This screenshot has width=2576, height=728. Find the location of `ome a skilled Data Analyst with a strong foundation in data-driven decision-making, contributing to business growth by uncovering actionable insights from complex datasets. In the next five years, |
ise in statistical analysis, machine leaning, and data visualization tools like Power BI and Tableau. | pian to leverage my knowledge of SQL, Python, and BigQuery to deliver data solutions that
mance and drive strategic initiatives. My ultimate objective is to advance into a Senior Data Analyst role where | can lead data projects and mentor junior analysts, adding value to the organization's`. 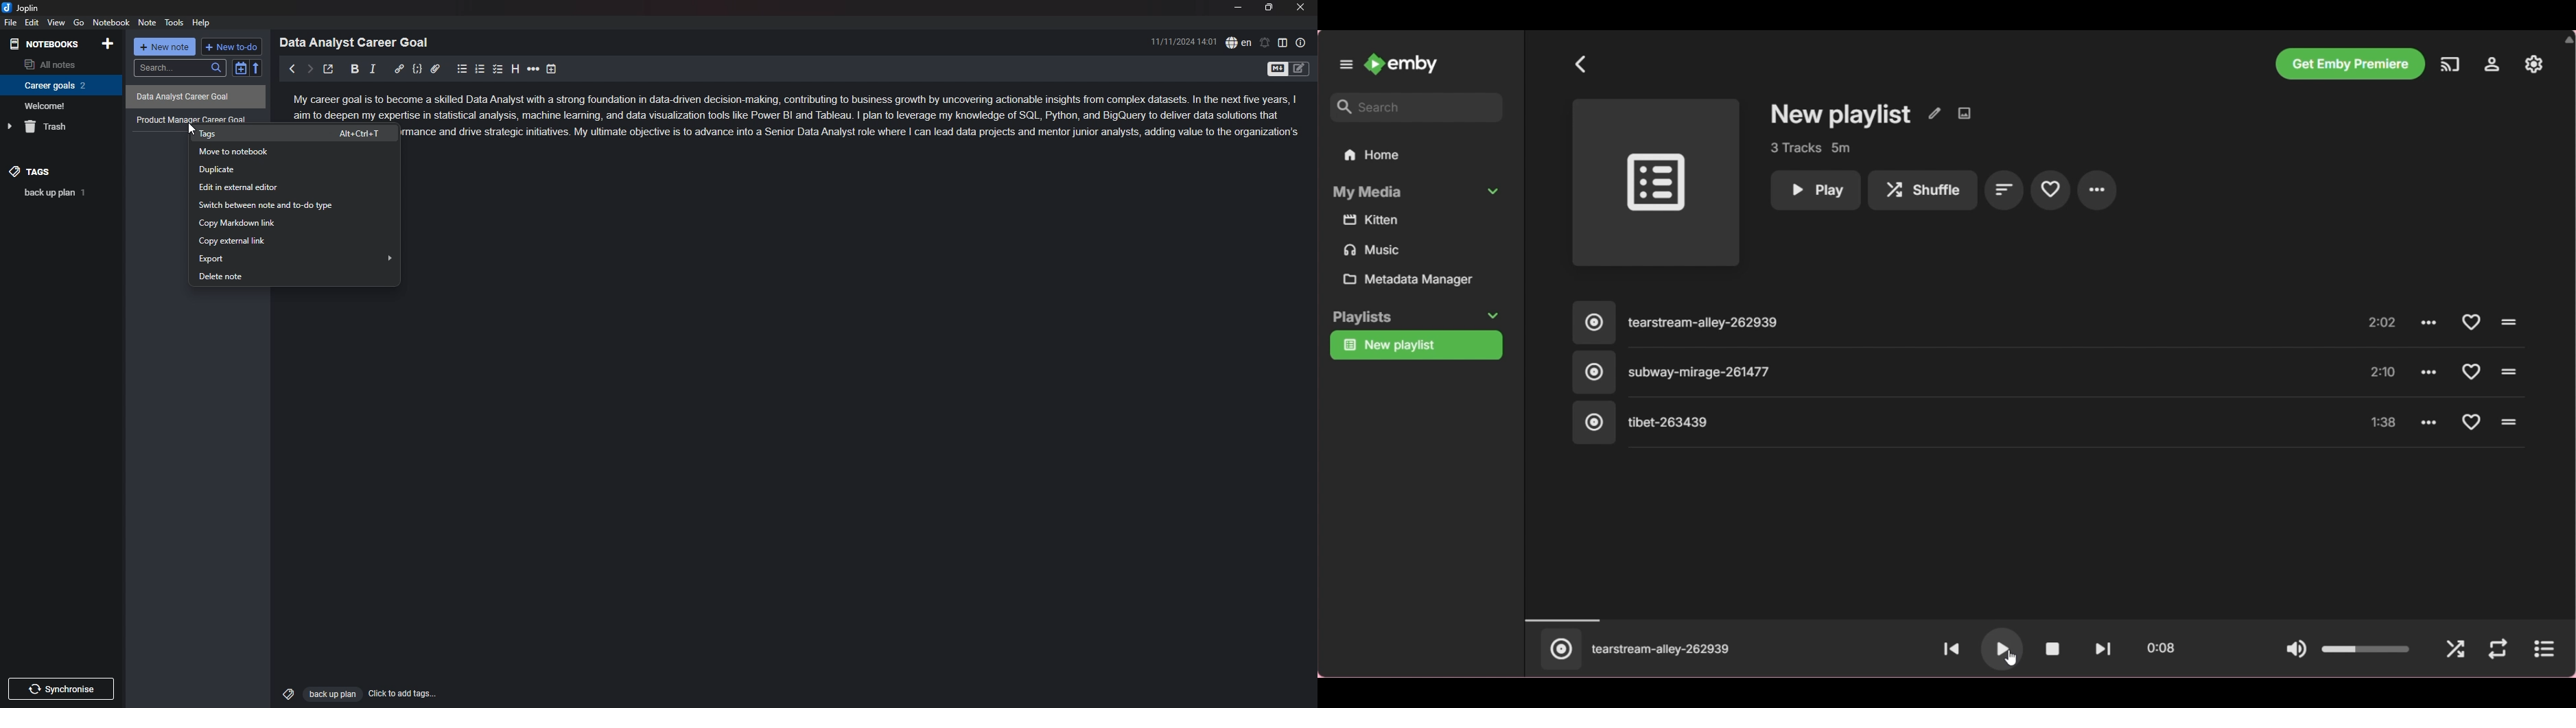

ome a skilled Data Analyst with a strong foundation in data-driven decision-making, contributing to business growth by uncovering actionable insights from complex datasets. In the next five years, |
ise in statistical analysis, machine leaning, and data visualization tools like Power BI and Tableau. | pian to leverage my knowledge of SQL, Python, and BigQuery to deliver data solutions that
mance and drive strategic initiatives. My ultimate objective is to advance into a Senior Data Analyst role where | can lead data projects and mentor junior analysts, adding value to the organization's is located at coordinates (856, 119).